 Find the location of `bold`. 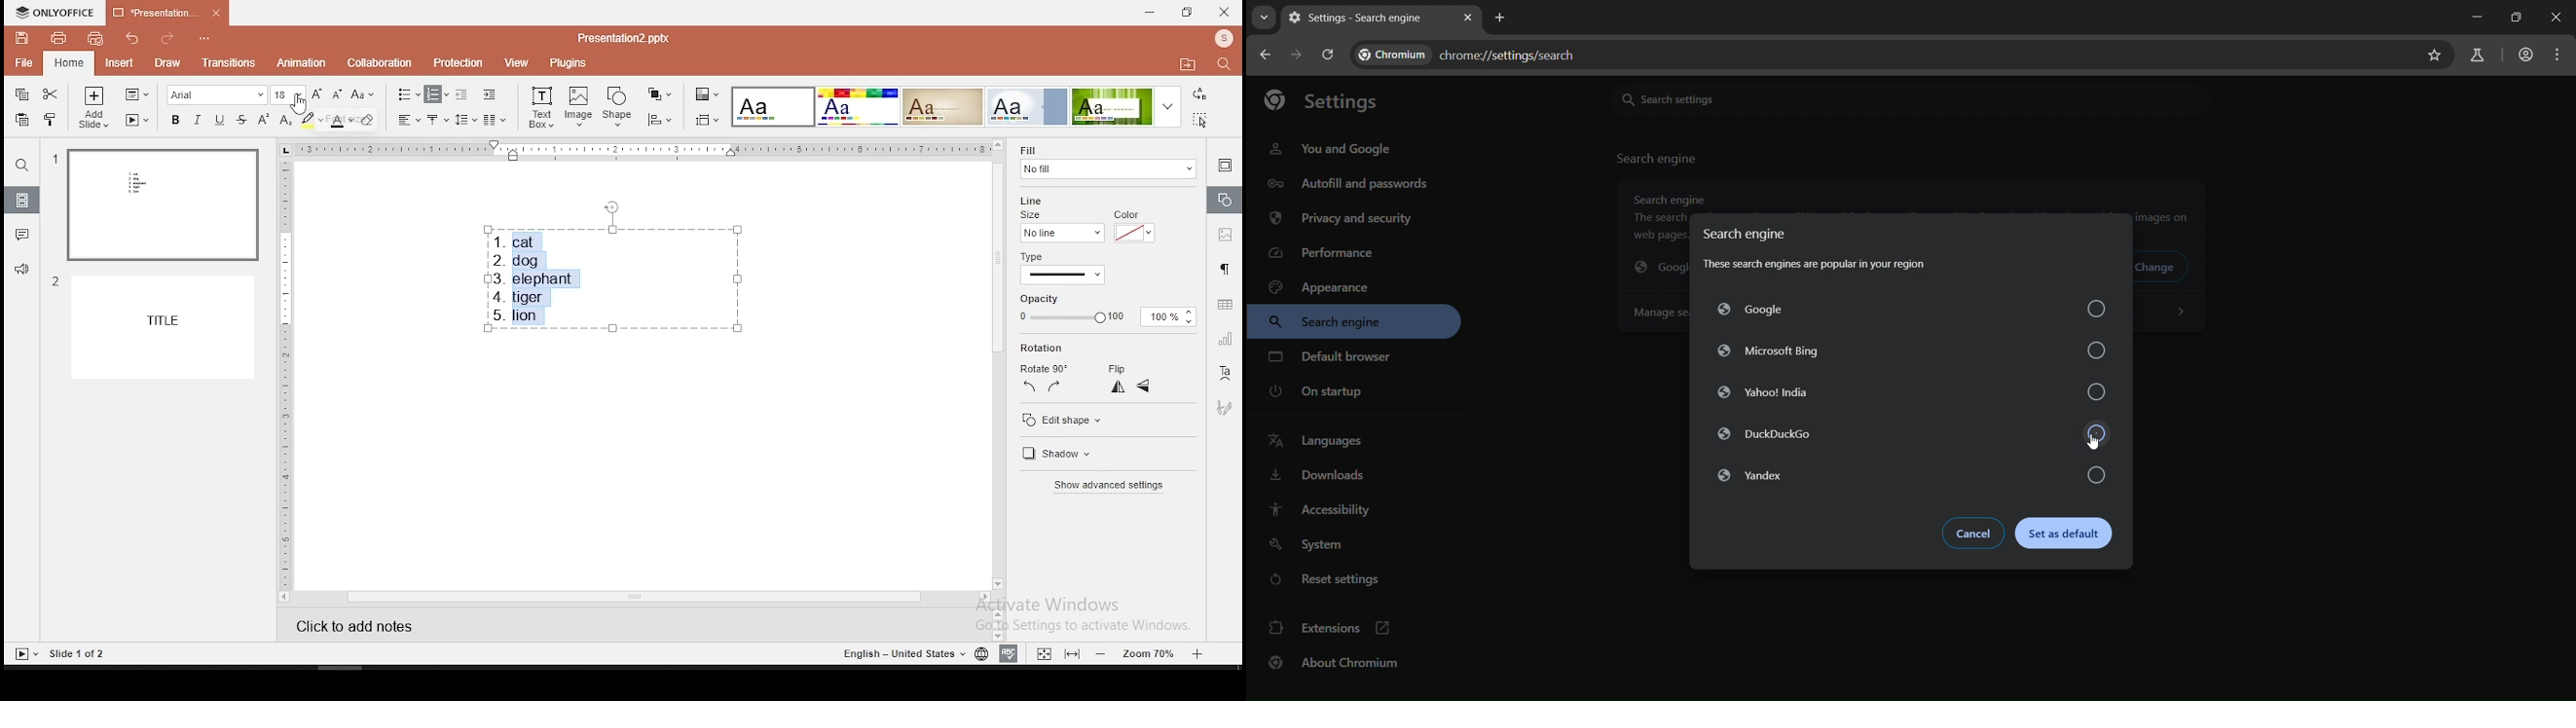

bold is located at coordinates (171, 120).